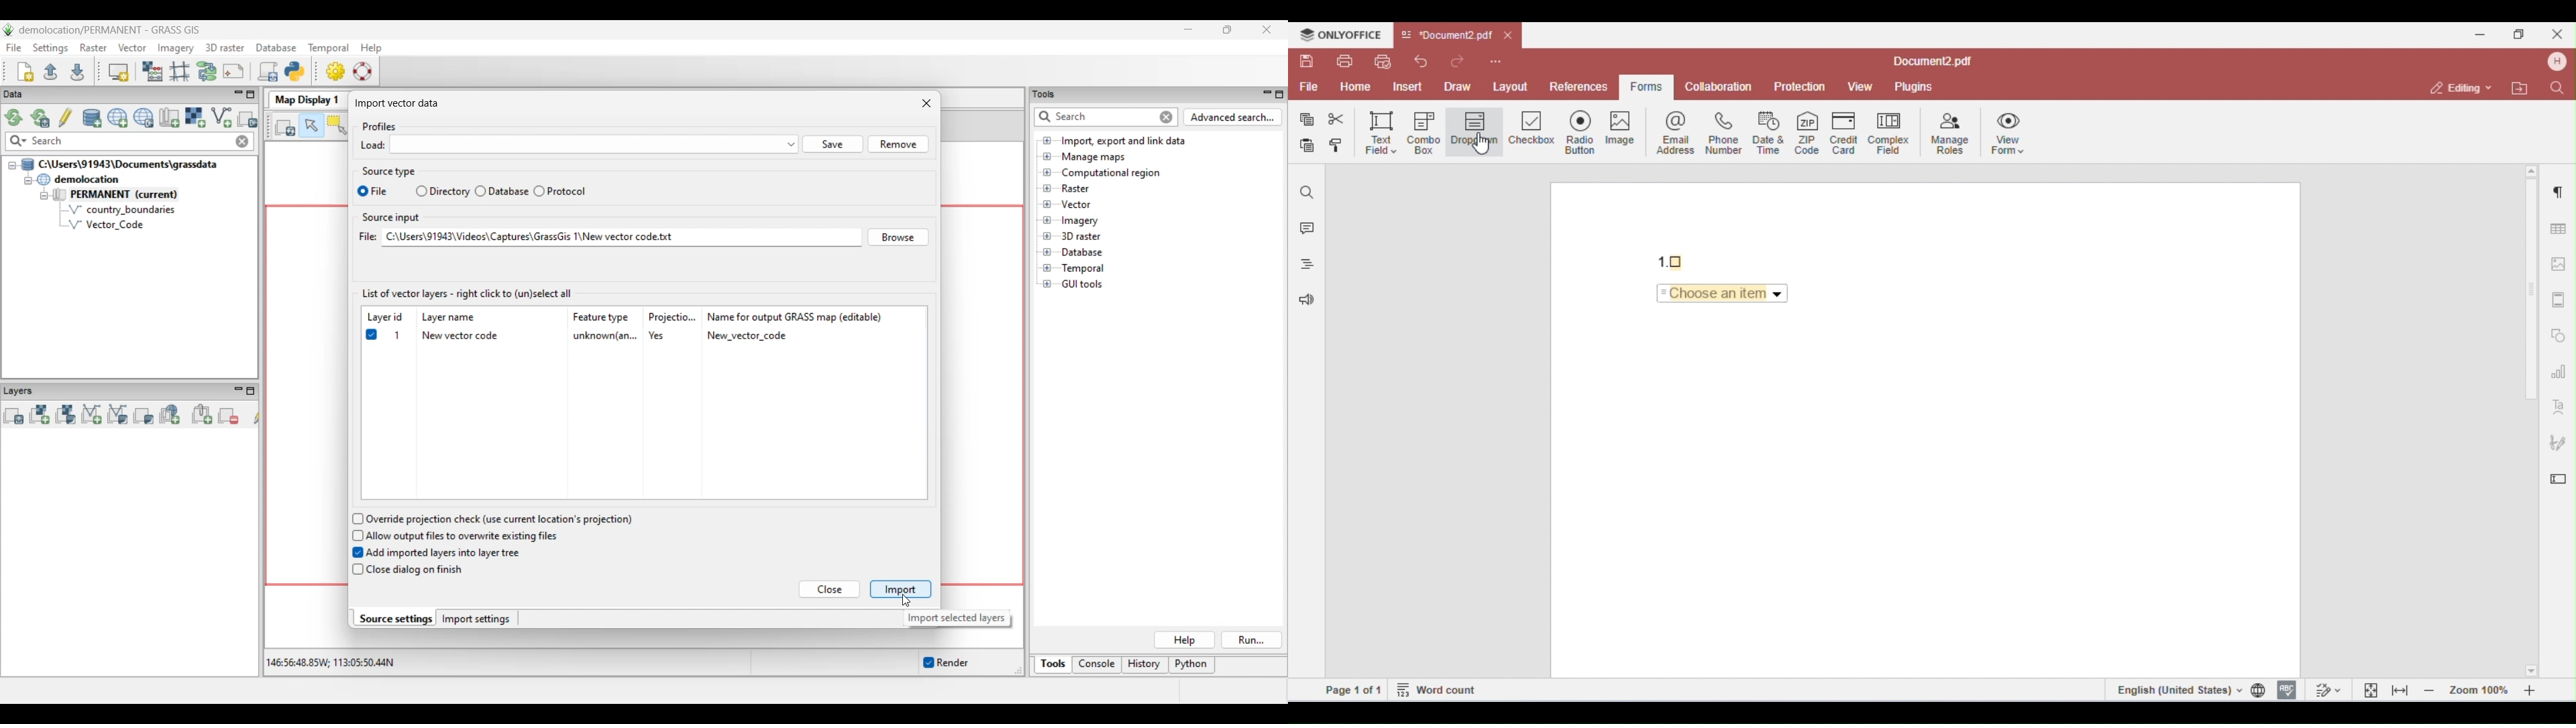 This screenshot has height=728, width=2576. I want to click on Double click to see files under Raster, so click(1075, 188).